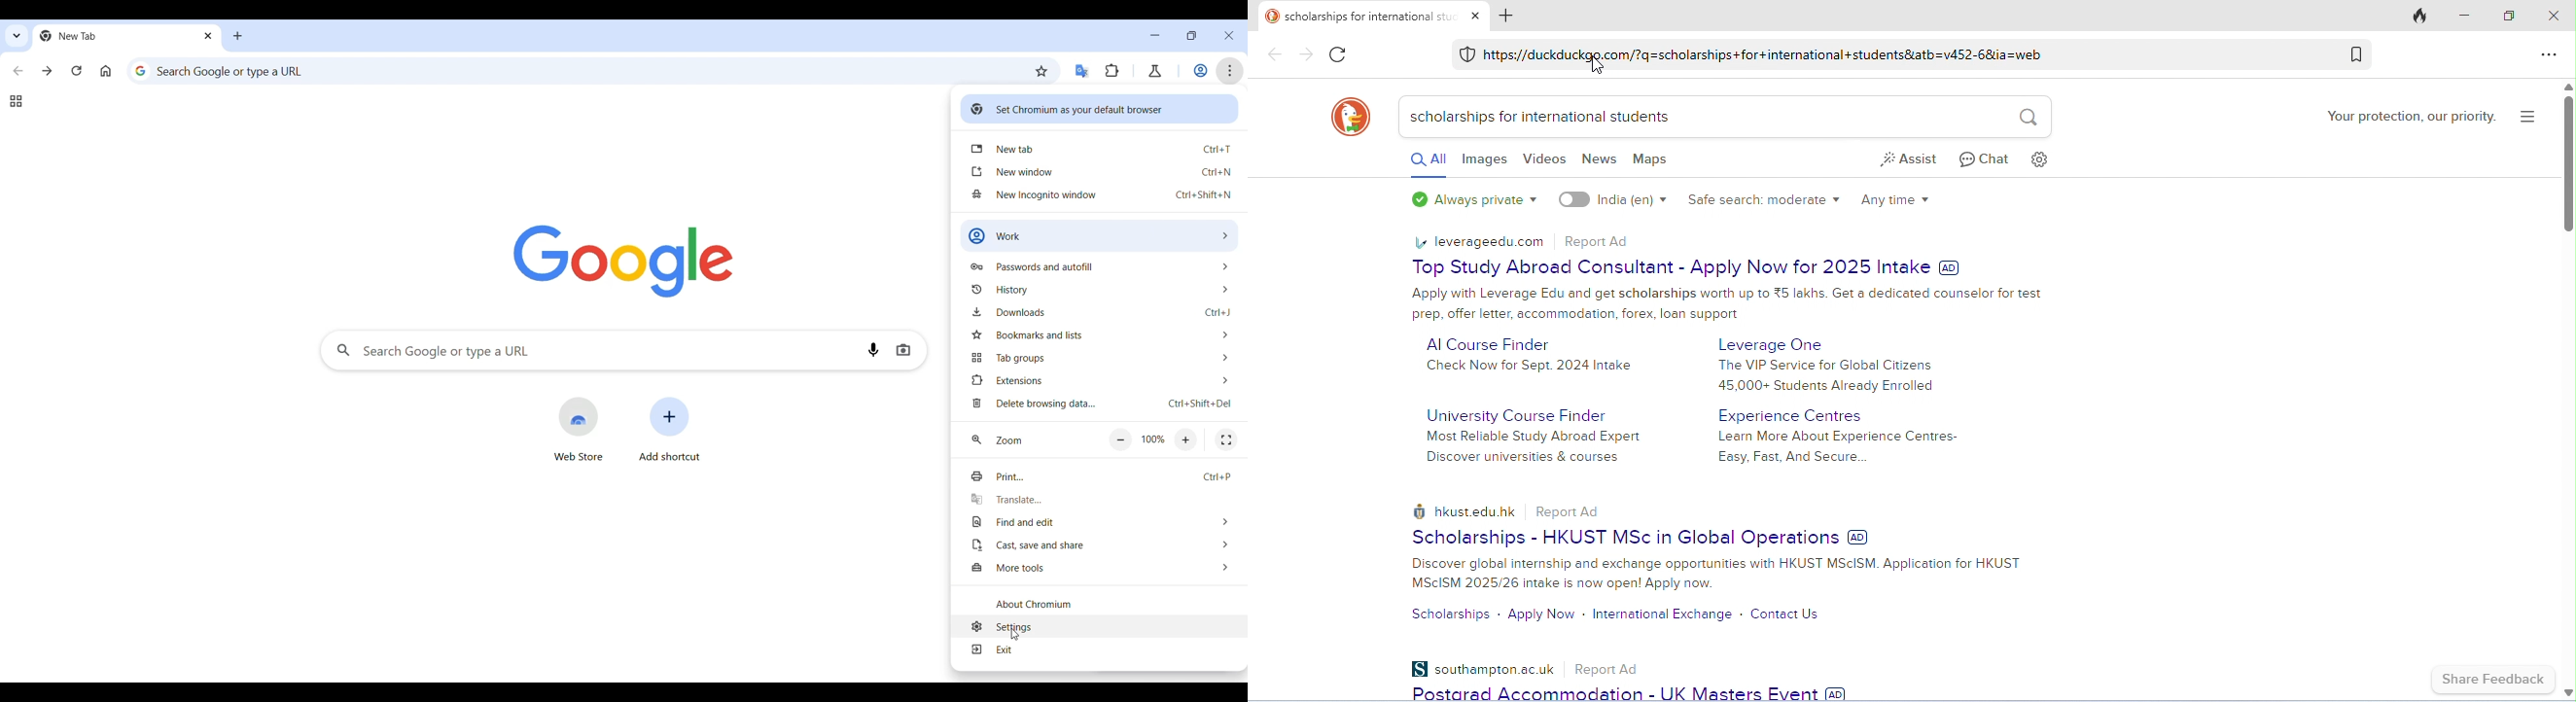 This screenshot has height=728, width=2576. I want to click on Search Google or type a url, so click(577, 70).